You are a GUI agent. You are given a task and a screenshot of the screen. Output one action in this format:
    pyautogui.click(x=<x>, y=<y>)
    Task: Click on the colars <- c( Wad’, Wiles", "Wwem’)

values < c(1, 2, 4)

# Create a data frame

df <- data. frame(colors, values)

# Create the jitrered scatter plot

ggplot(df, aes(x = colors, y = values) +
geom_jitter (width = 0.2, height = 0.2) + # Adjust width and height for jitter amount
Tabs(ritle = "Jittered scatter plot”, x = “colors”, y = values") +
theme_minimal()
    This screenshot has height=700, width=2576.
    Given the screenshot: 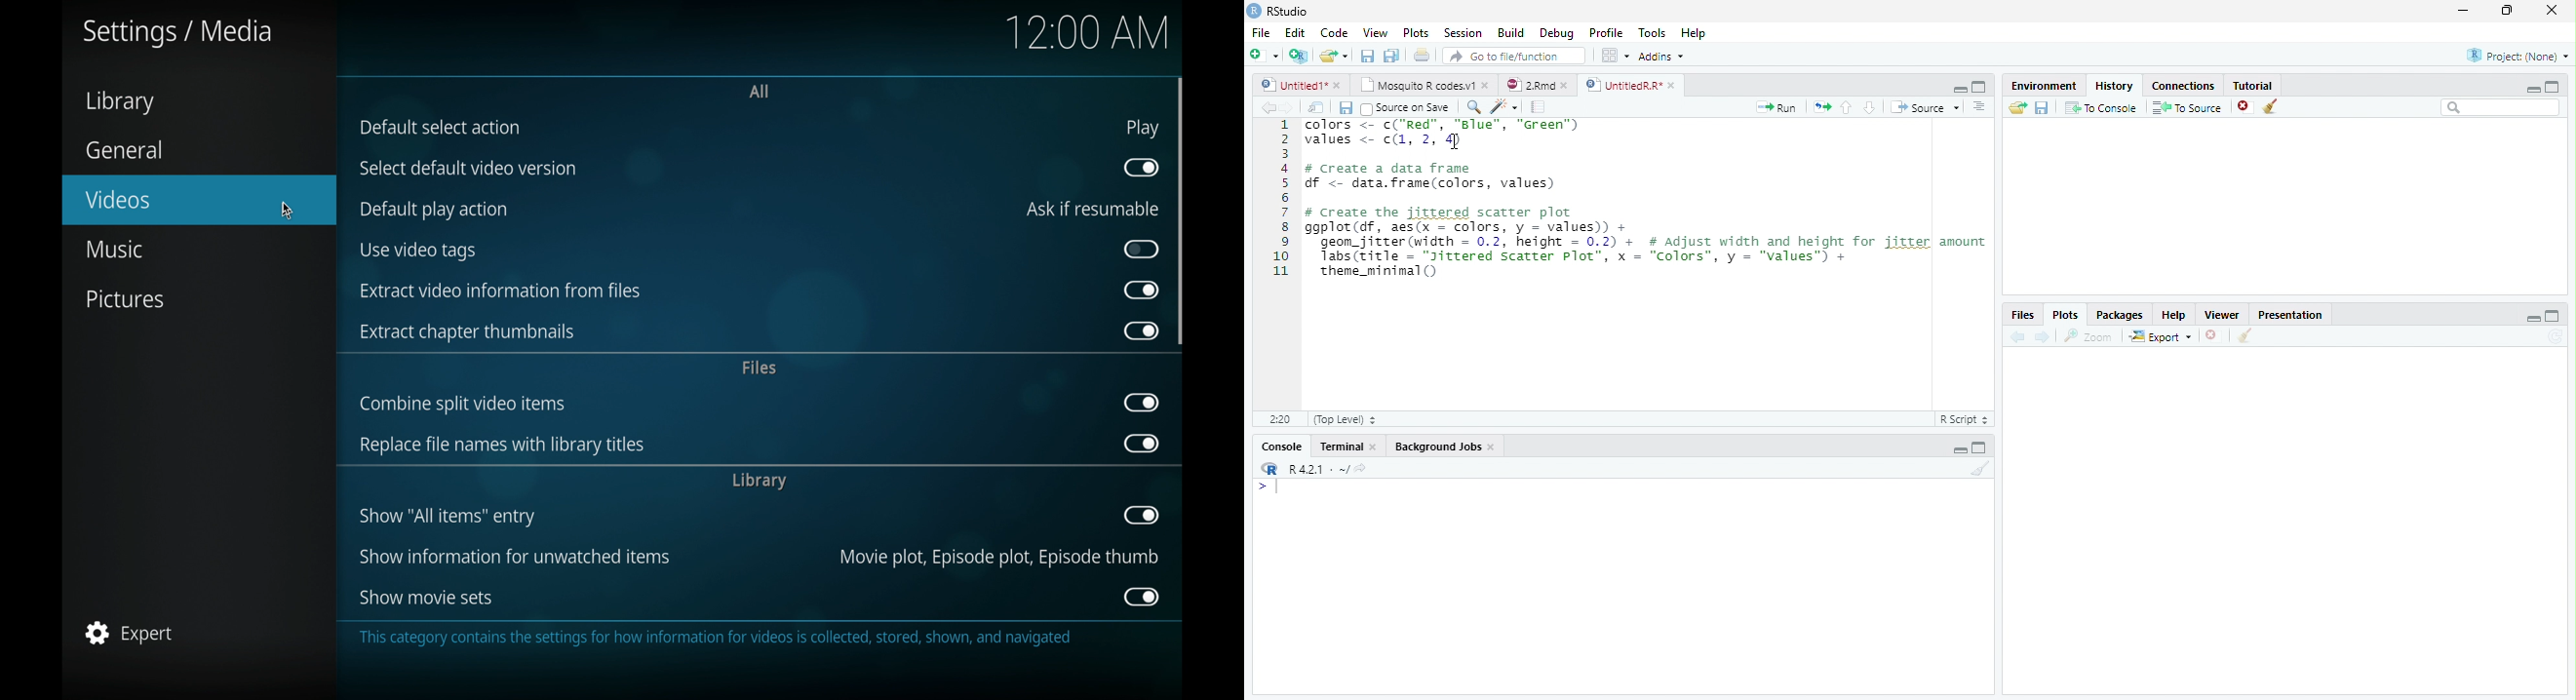 What is the action you would take?
    pyautogui.click(x=1647, y=201)
    